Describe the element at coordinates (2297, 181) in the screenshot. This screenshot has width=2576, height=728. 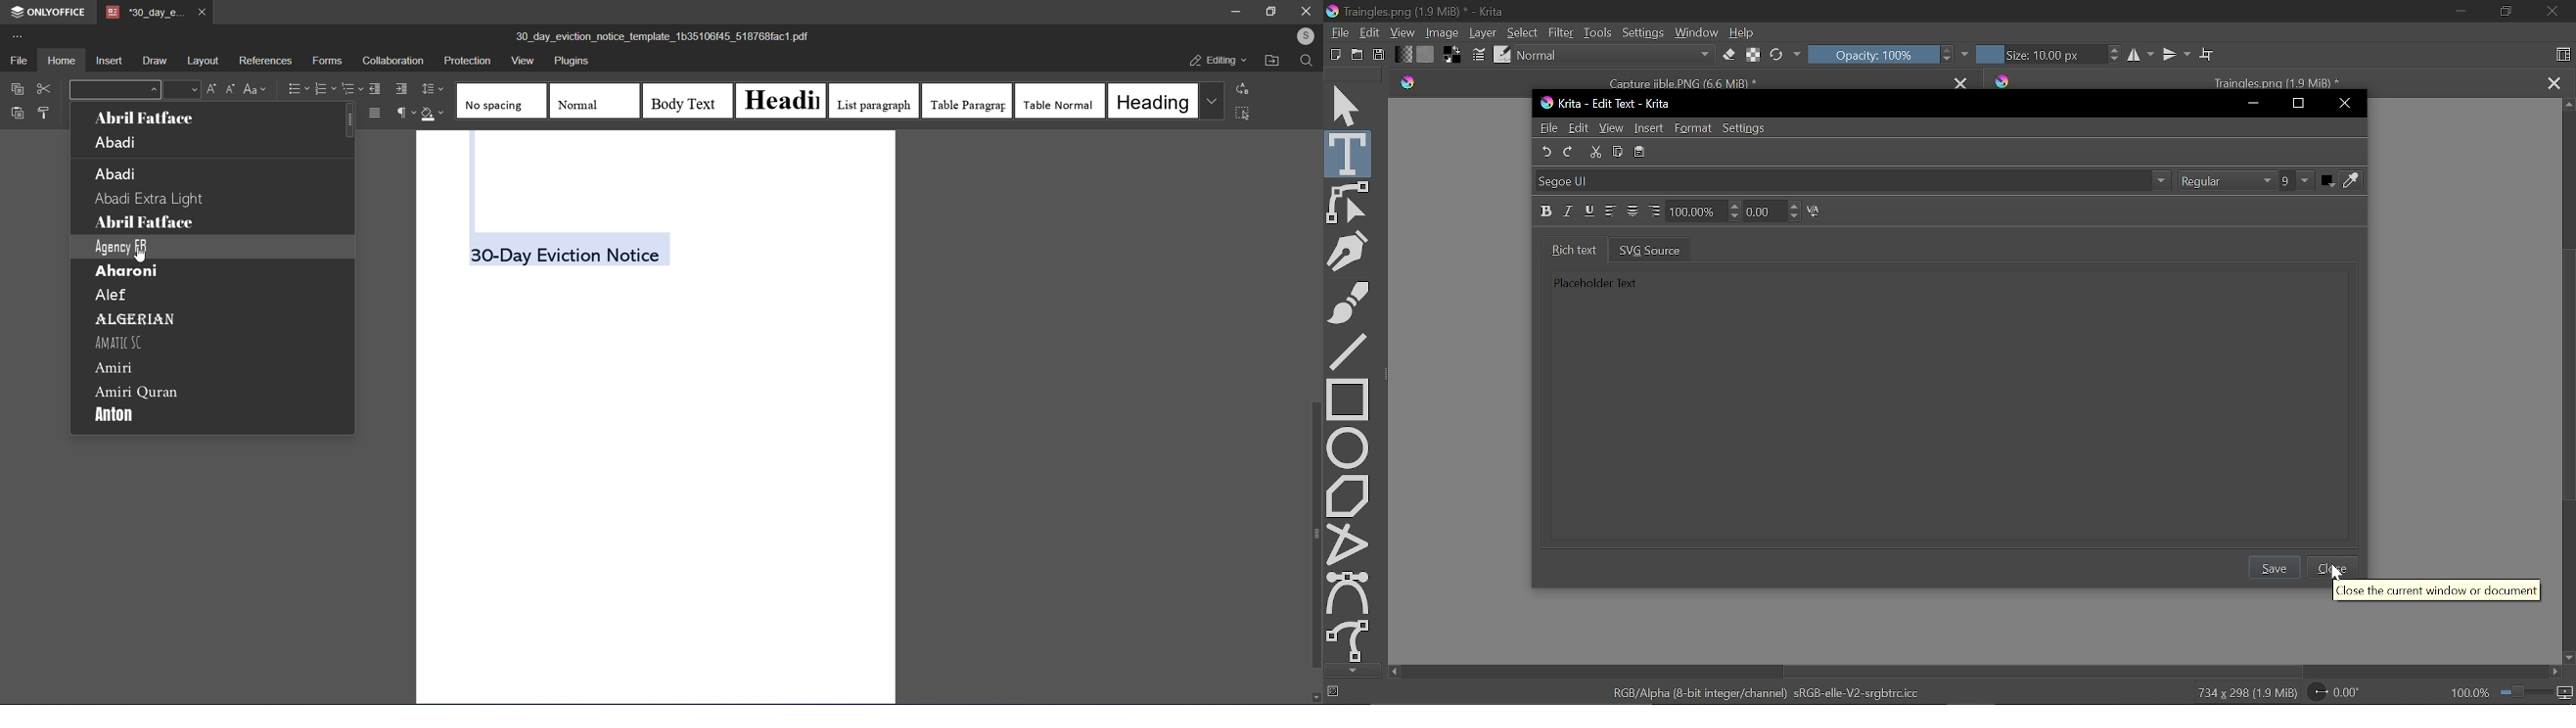
I see `Font size` at that location.